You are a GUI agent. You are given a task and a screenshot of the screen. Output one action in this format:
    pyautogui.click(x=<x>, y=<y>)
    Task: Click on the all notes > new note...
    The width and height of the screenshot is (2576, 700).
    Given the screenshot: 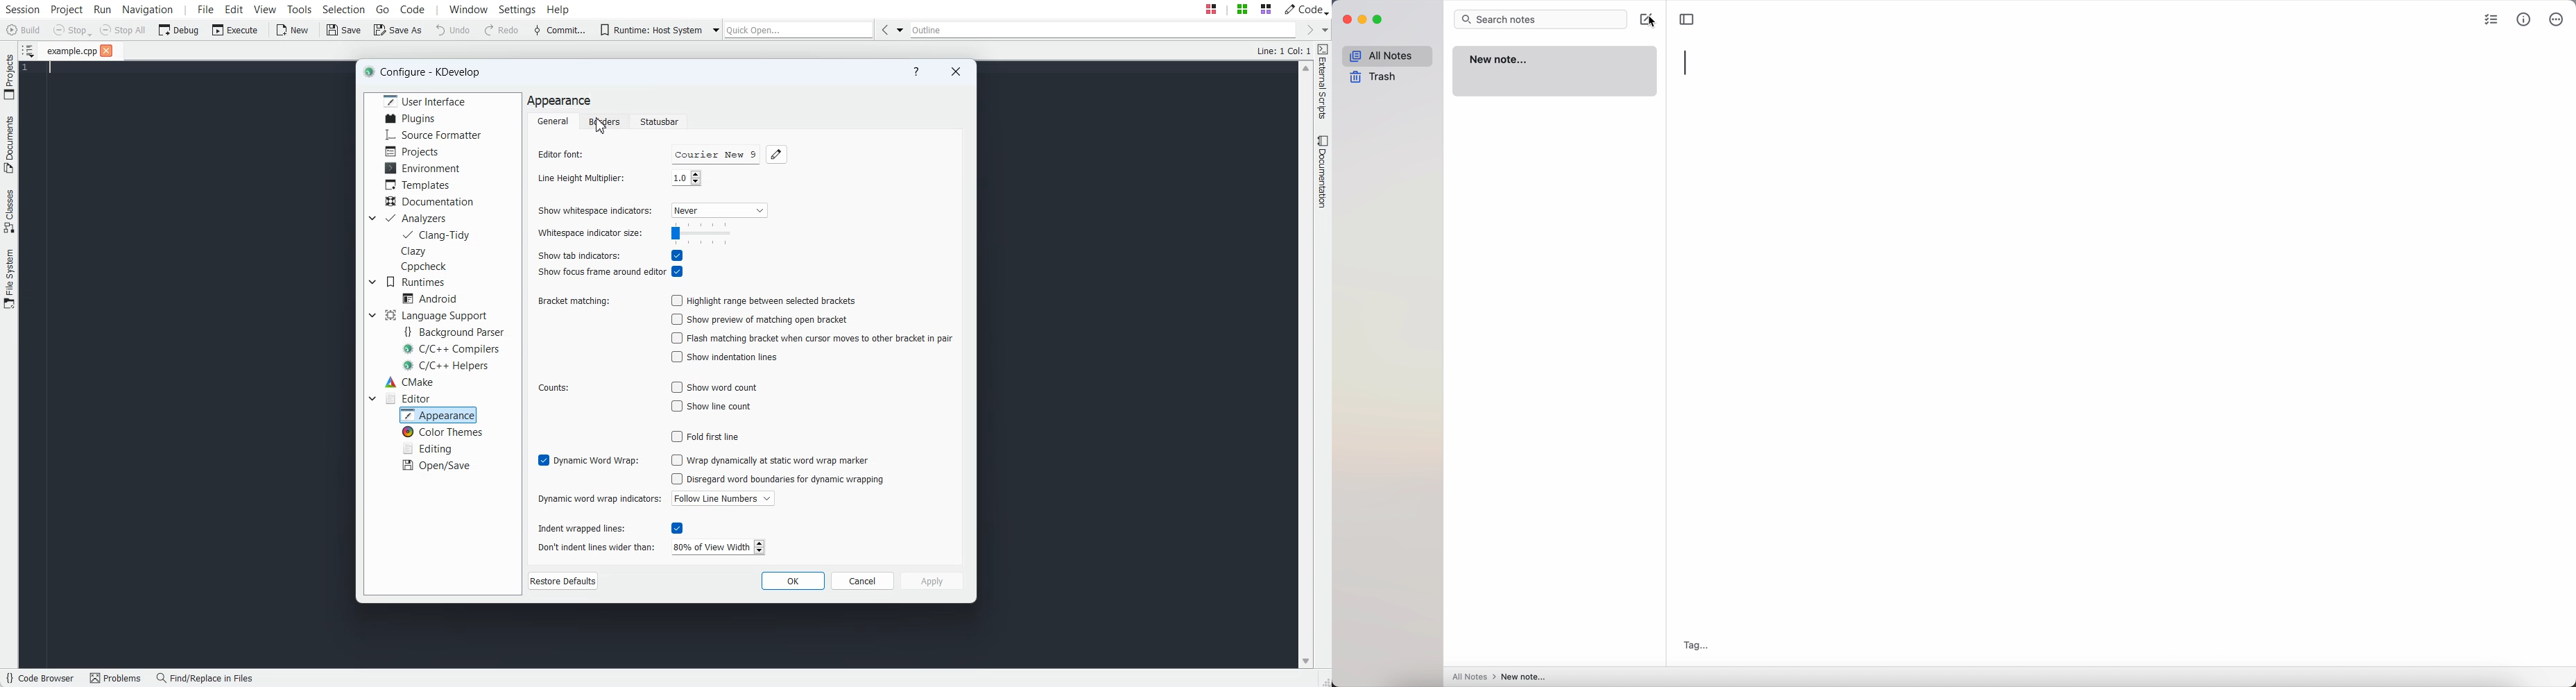 What is the action you would take?
    pyautogui.click(x=1501, y=677)
    